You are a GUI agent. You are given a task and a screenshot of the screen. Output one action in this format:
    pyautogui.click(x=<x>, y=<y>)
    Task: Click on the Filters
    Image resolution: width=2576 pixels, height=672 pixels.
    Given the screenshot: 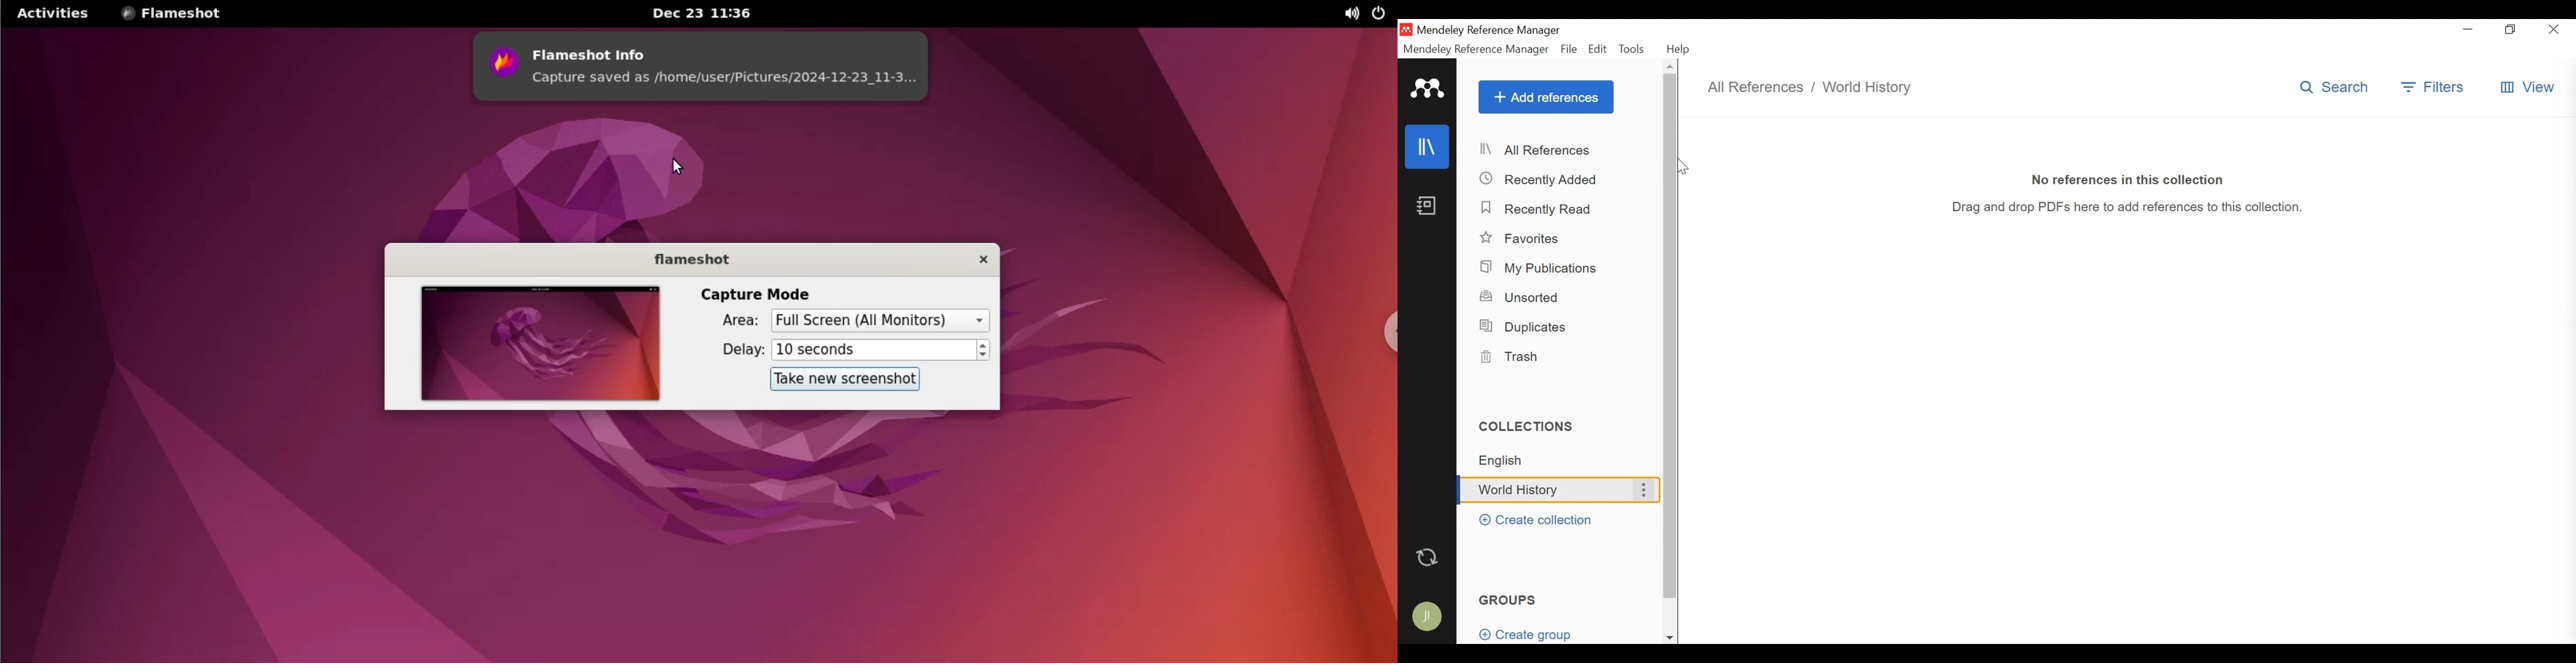 What is the action you would take?
    pyautogui.click(x=2434, y=87)
    